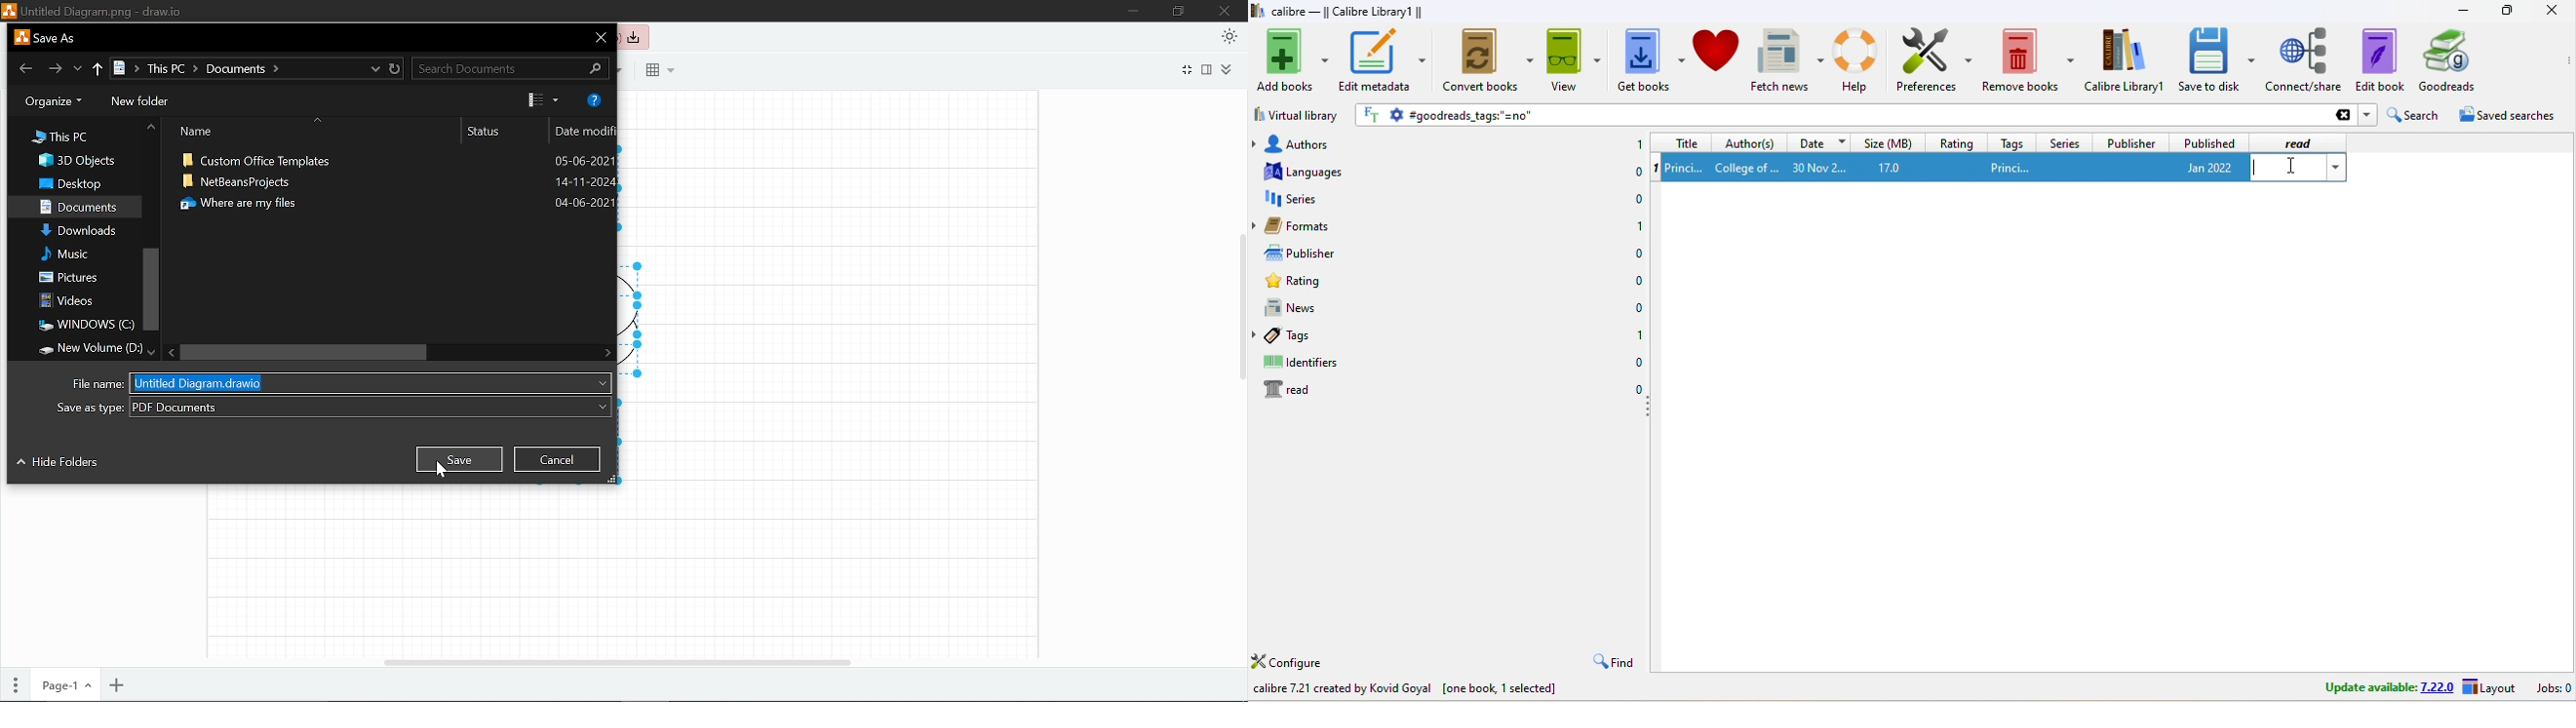 Image resolution: width=2576 pixels, height=728 pixels. What do you see at coordinates (1240, 308) in the screenshot?
I see `Vertical cursor` at bounding box center [1240, 308].